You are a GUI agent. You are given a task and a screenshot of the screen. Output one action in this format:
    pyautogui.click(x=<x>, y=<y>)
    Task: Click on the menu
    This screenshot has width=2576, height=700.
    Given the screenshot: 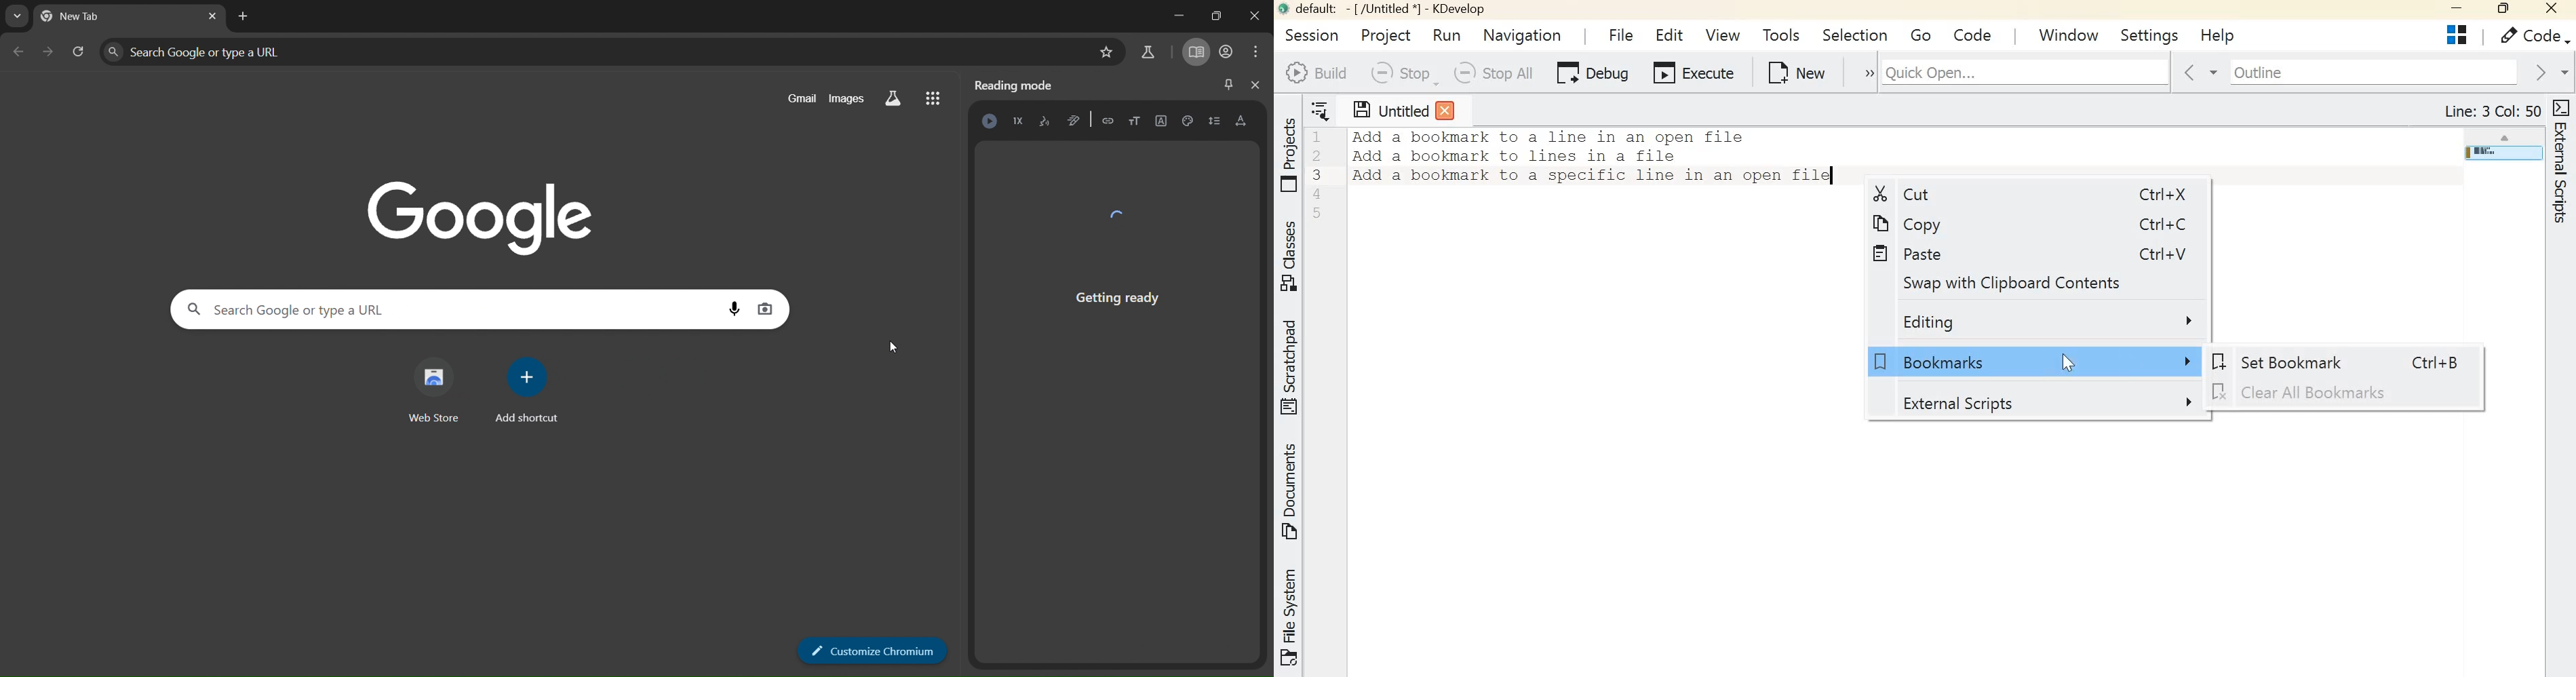 What is the action you would take?
    pyautogui.click(x=1252, y=50)
    